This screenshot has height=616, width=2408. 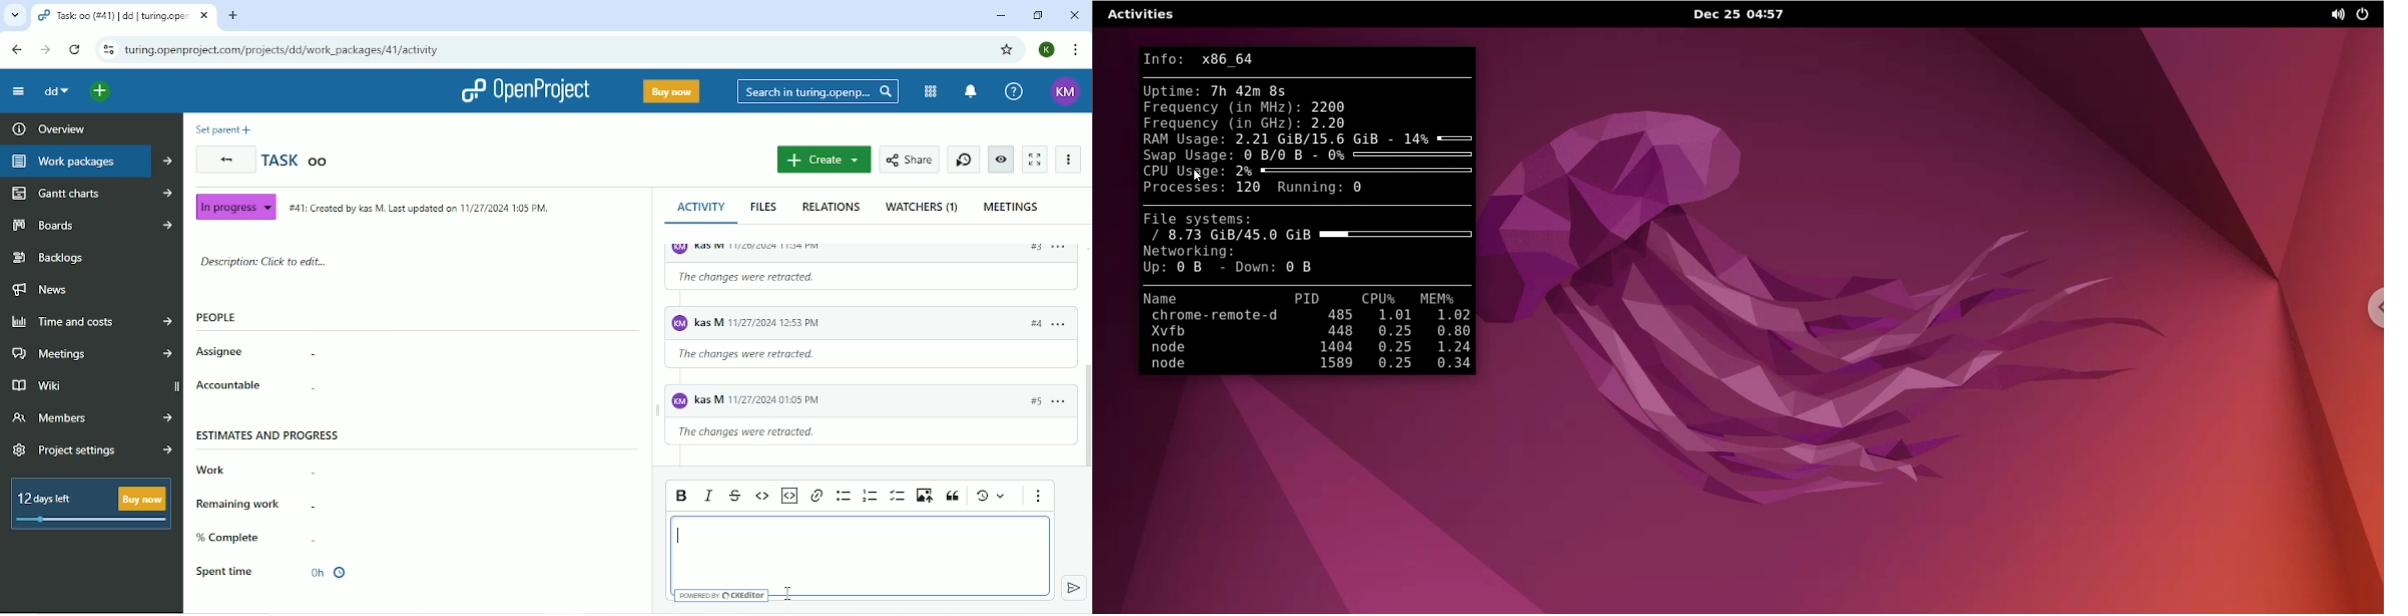 What do you see at coordinates (1075, 589) in the screenshot?
I see `submit comment` at bounding box center [1075, 589].